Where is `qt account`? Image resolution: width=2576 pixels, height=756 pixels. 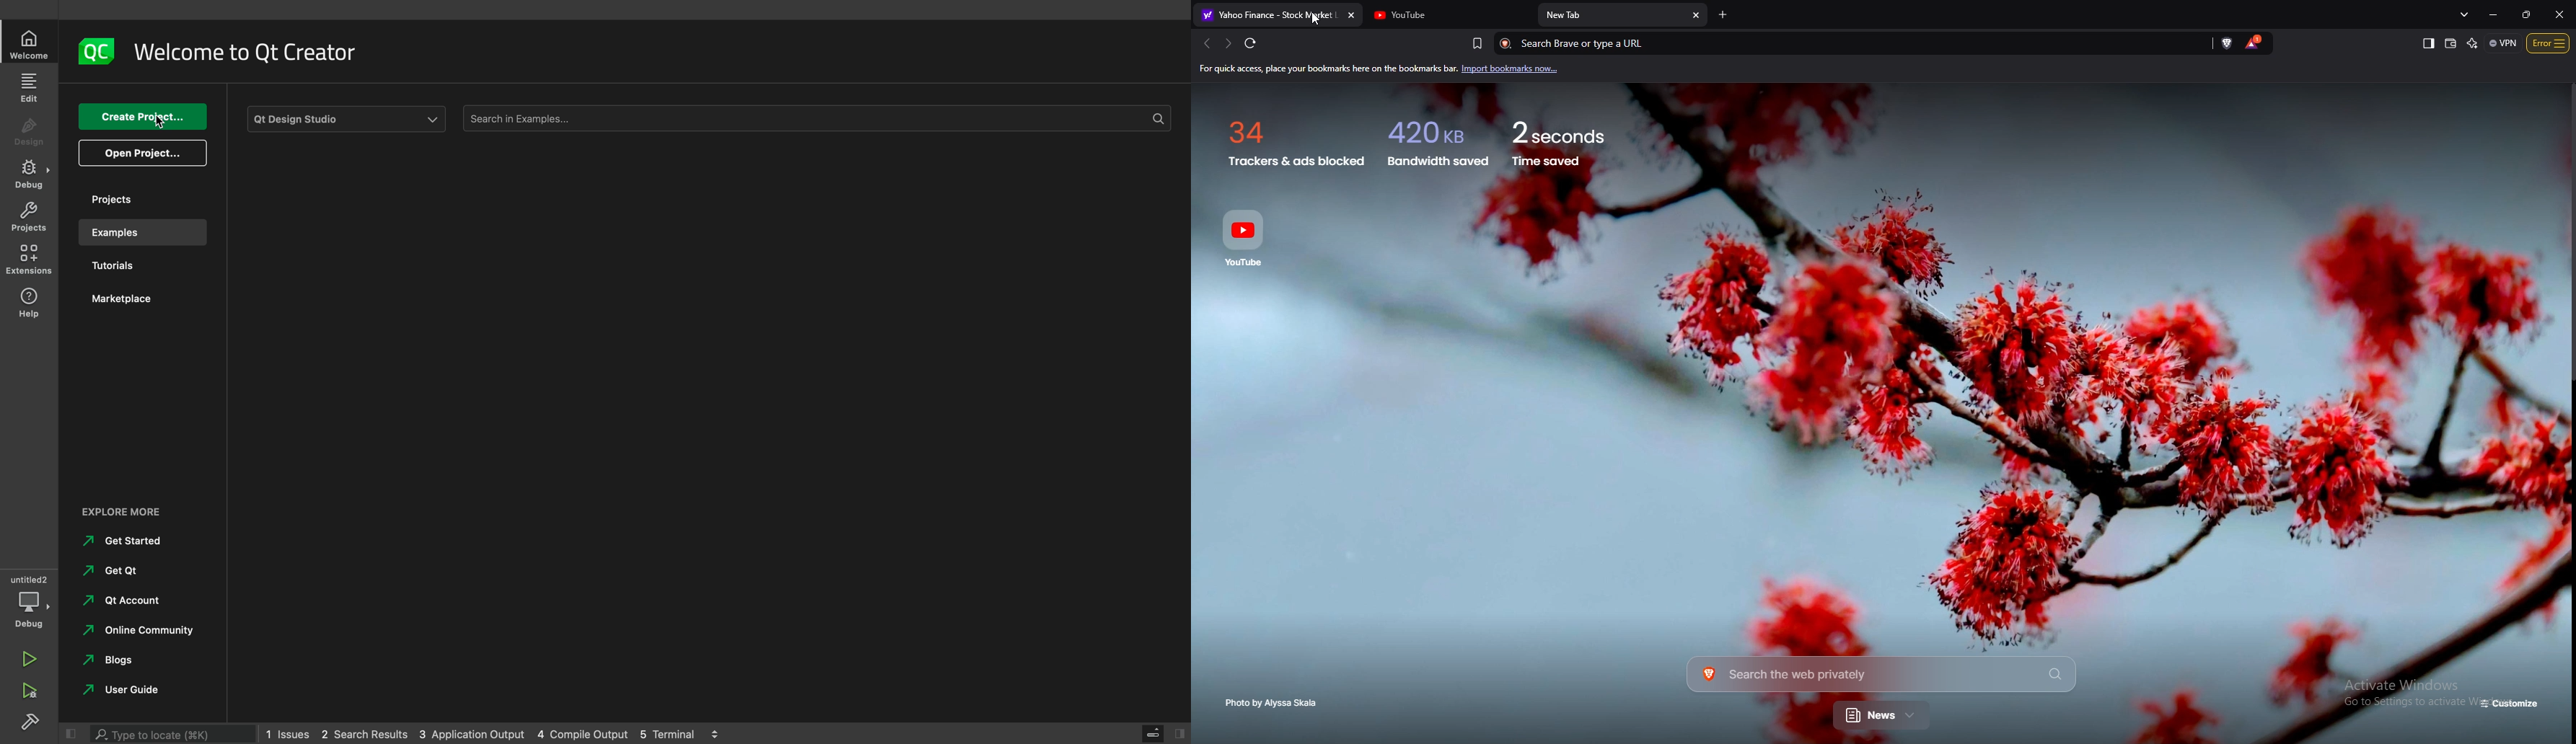 qt account is located at coordinates (119, 604).